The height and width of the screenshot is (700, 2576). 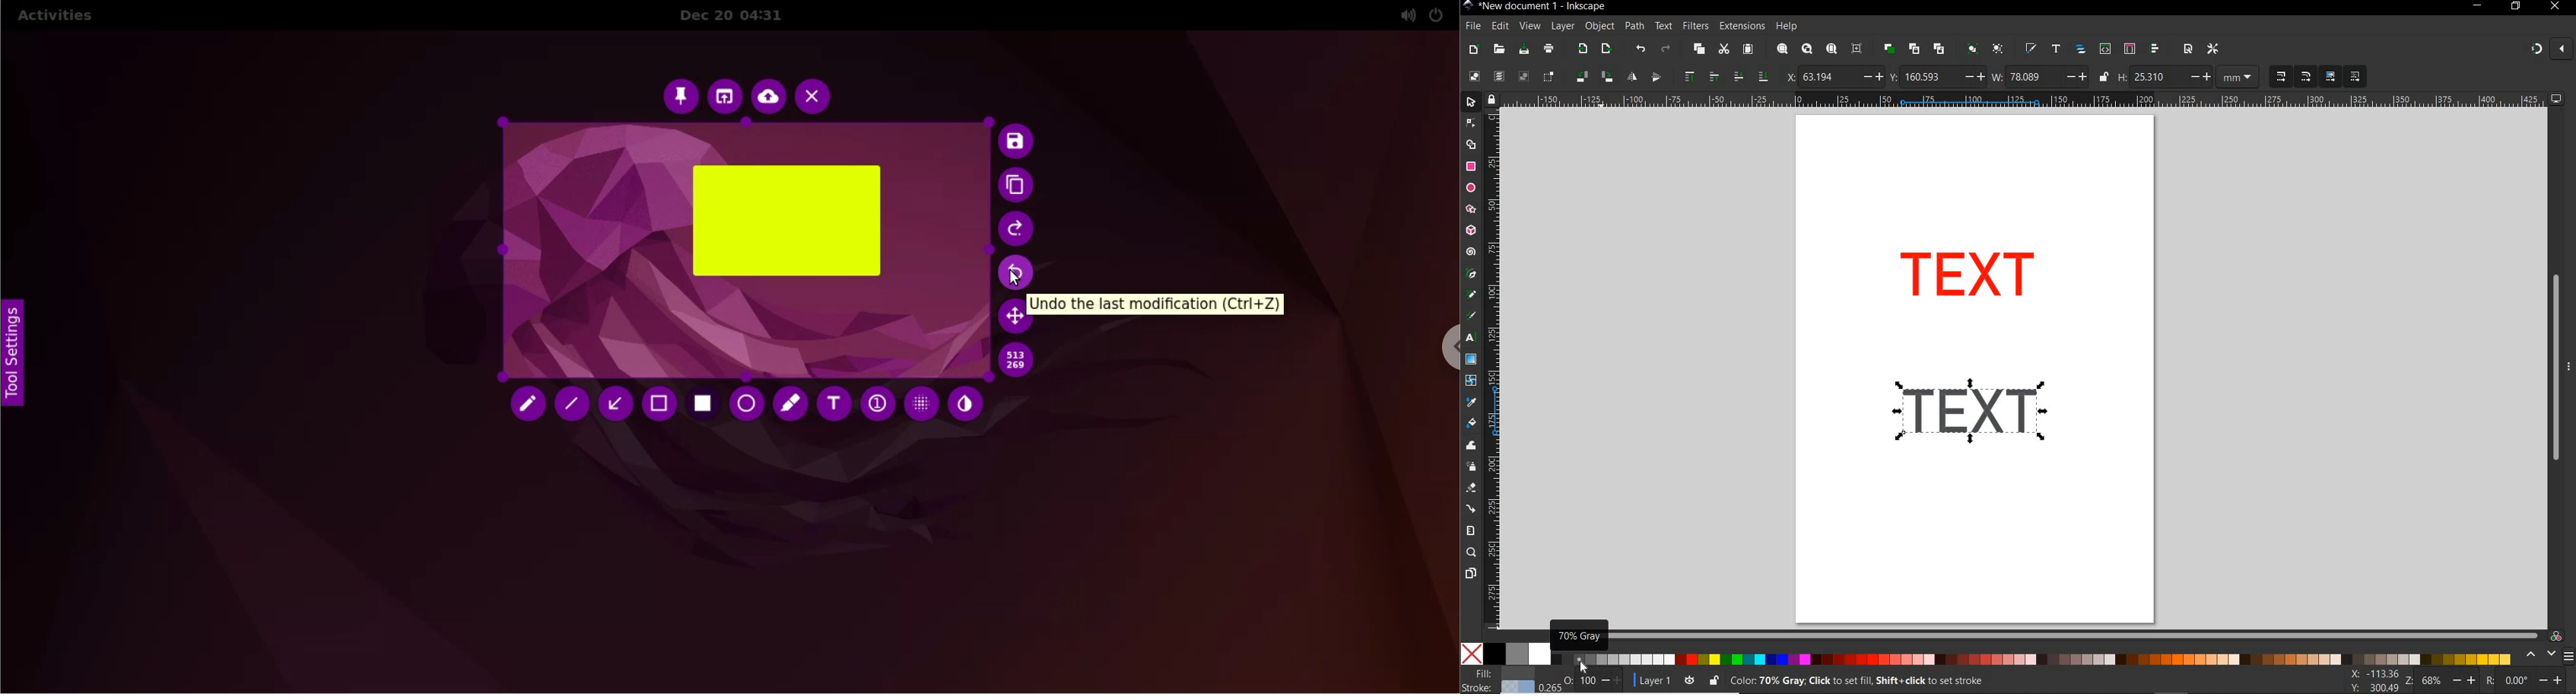 I want to click on print, so click(x=1547, y=50).